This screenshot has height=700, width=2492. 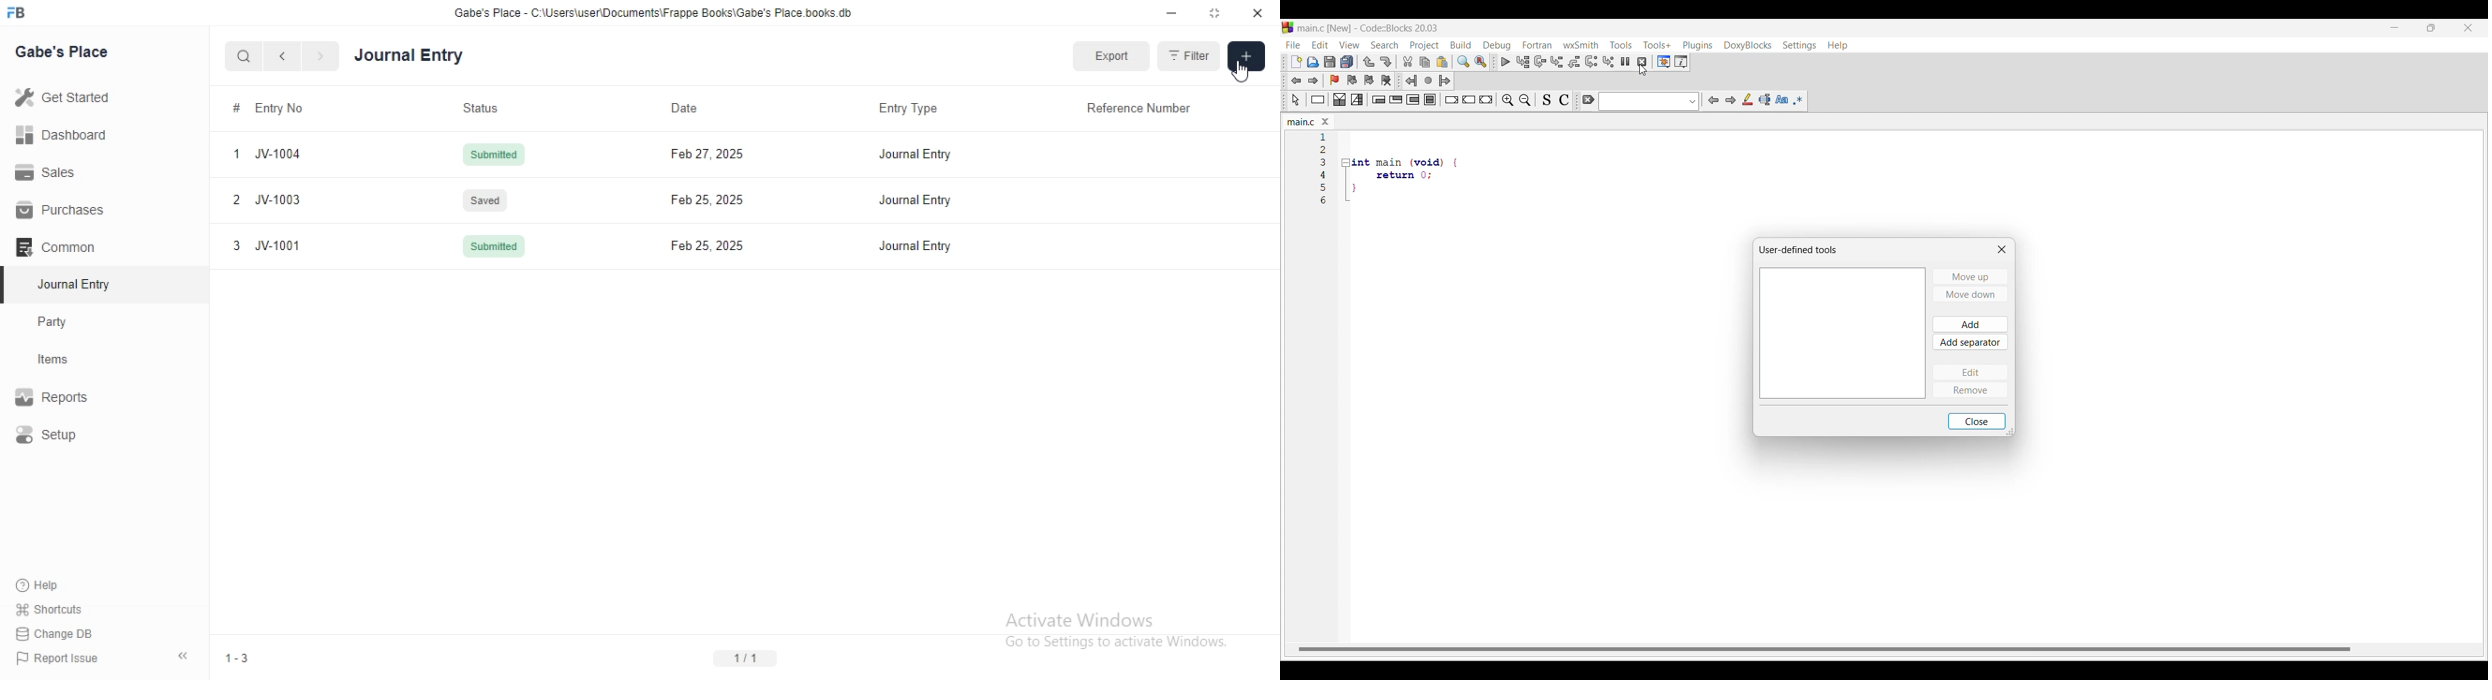 What do you see at coordinates (410, 55) in the screenshot?
I see `Journal Entry` at bounding box center [410, 55].